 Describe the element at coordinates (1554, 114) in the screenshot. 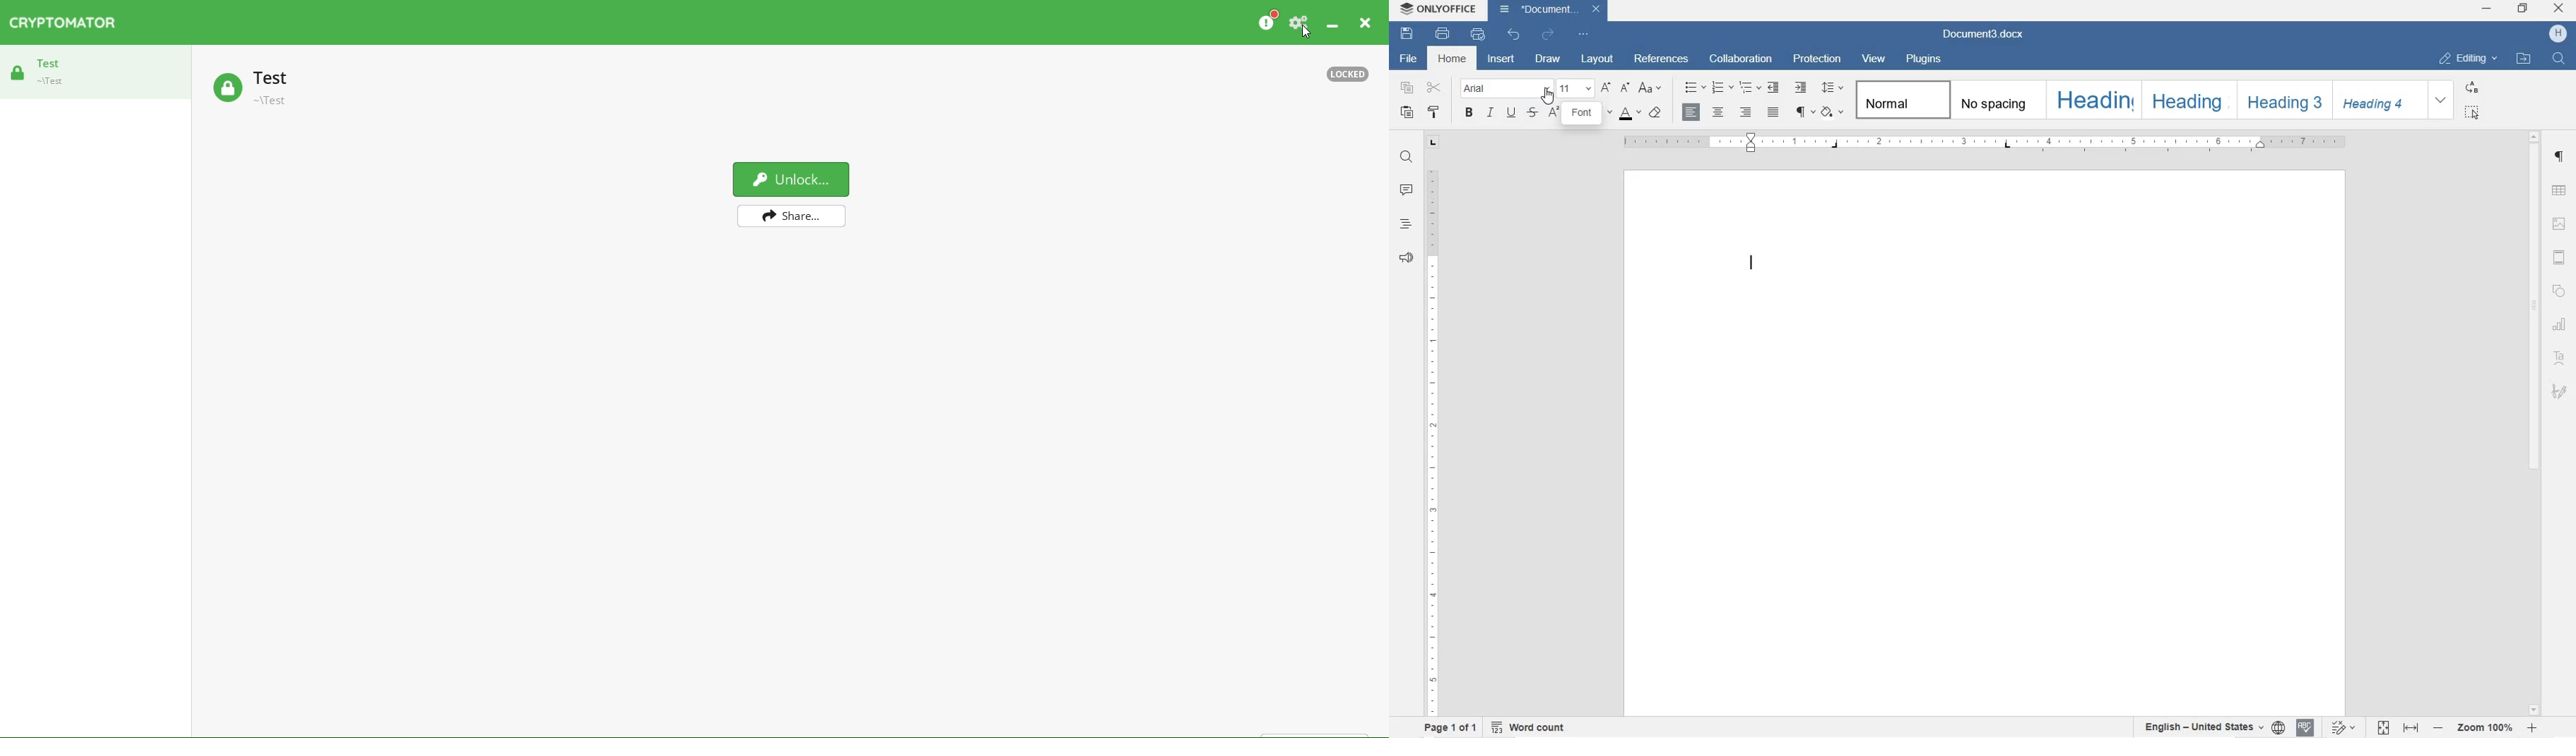

I see `SUPERSCRIPT` at that location.